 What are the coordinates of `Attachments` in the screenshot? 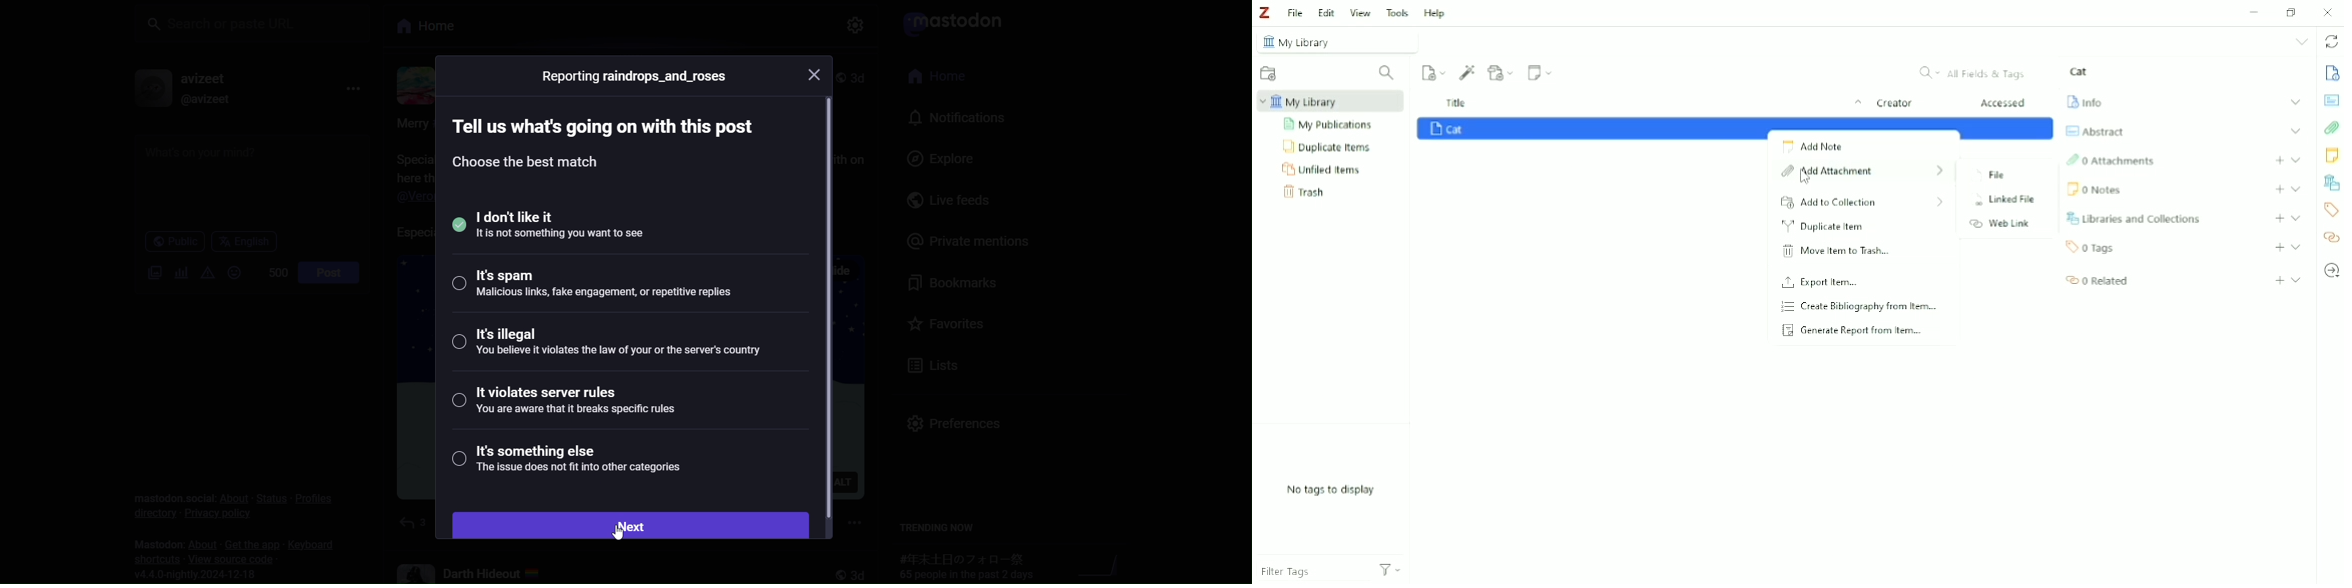 It's located at (2110, 161).